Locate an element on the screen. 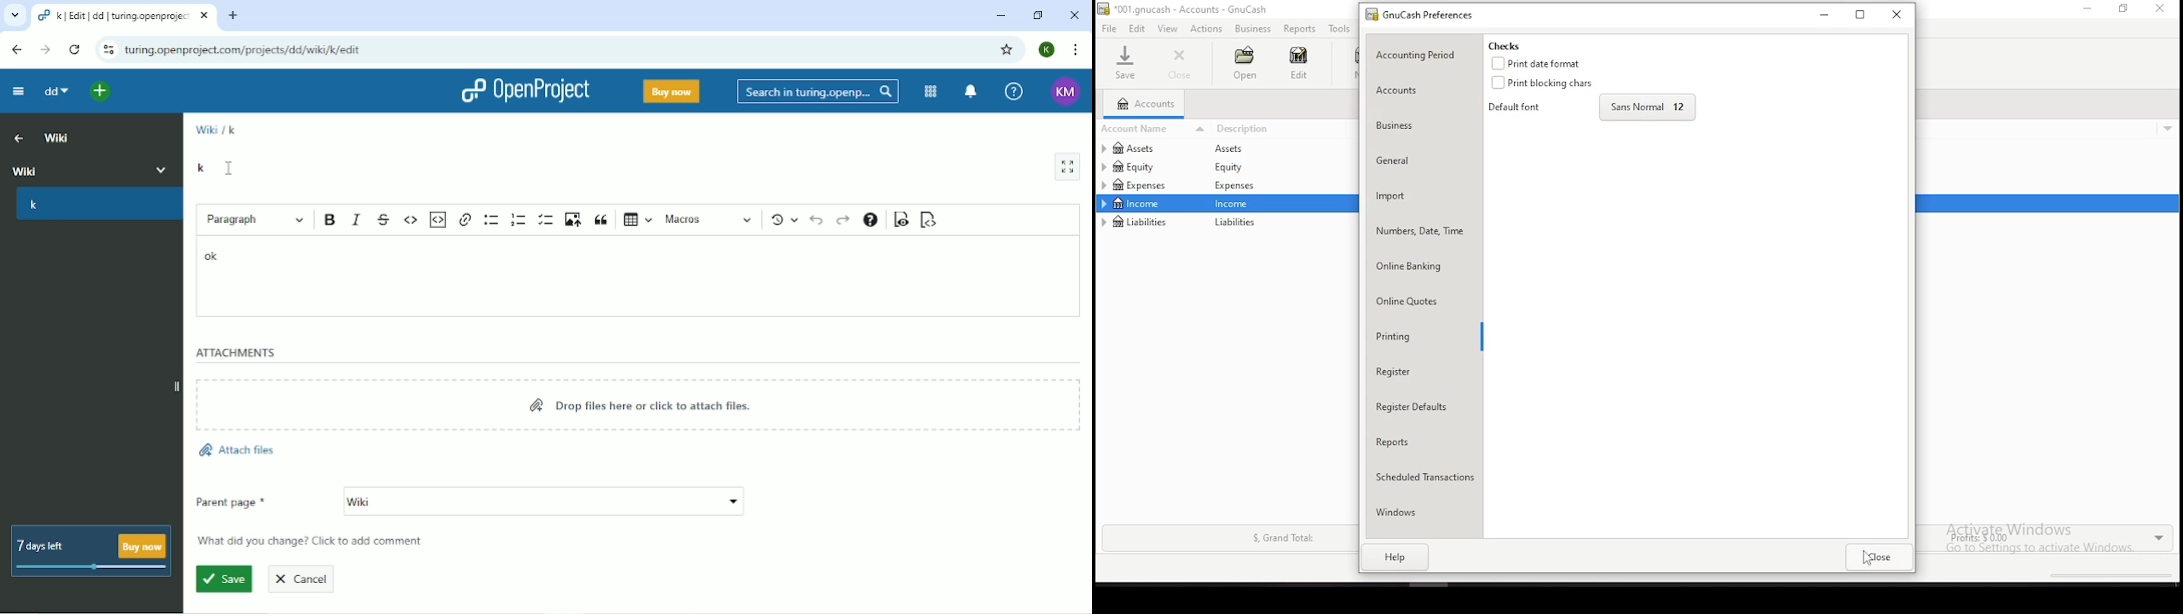 This screenshot has width=2184, height=616. minimize is located at coordinates (2085, 9).